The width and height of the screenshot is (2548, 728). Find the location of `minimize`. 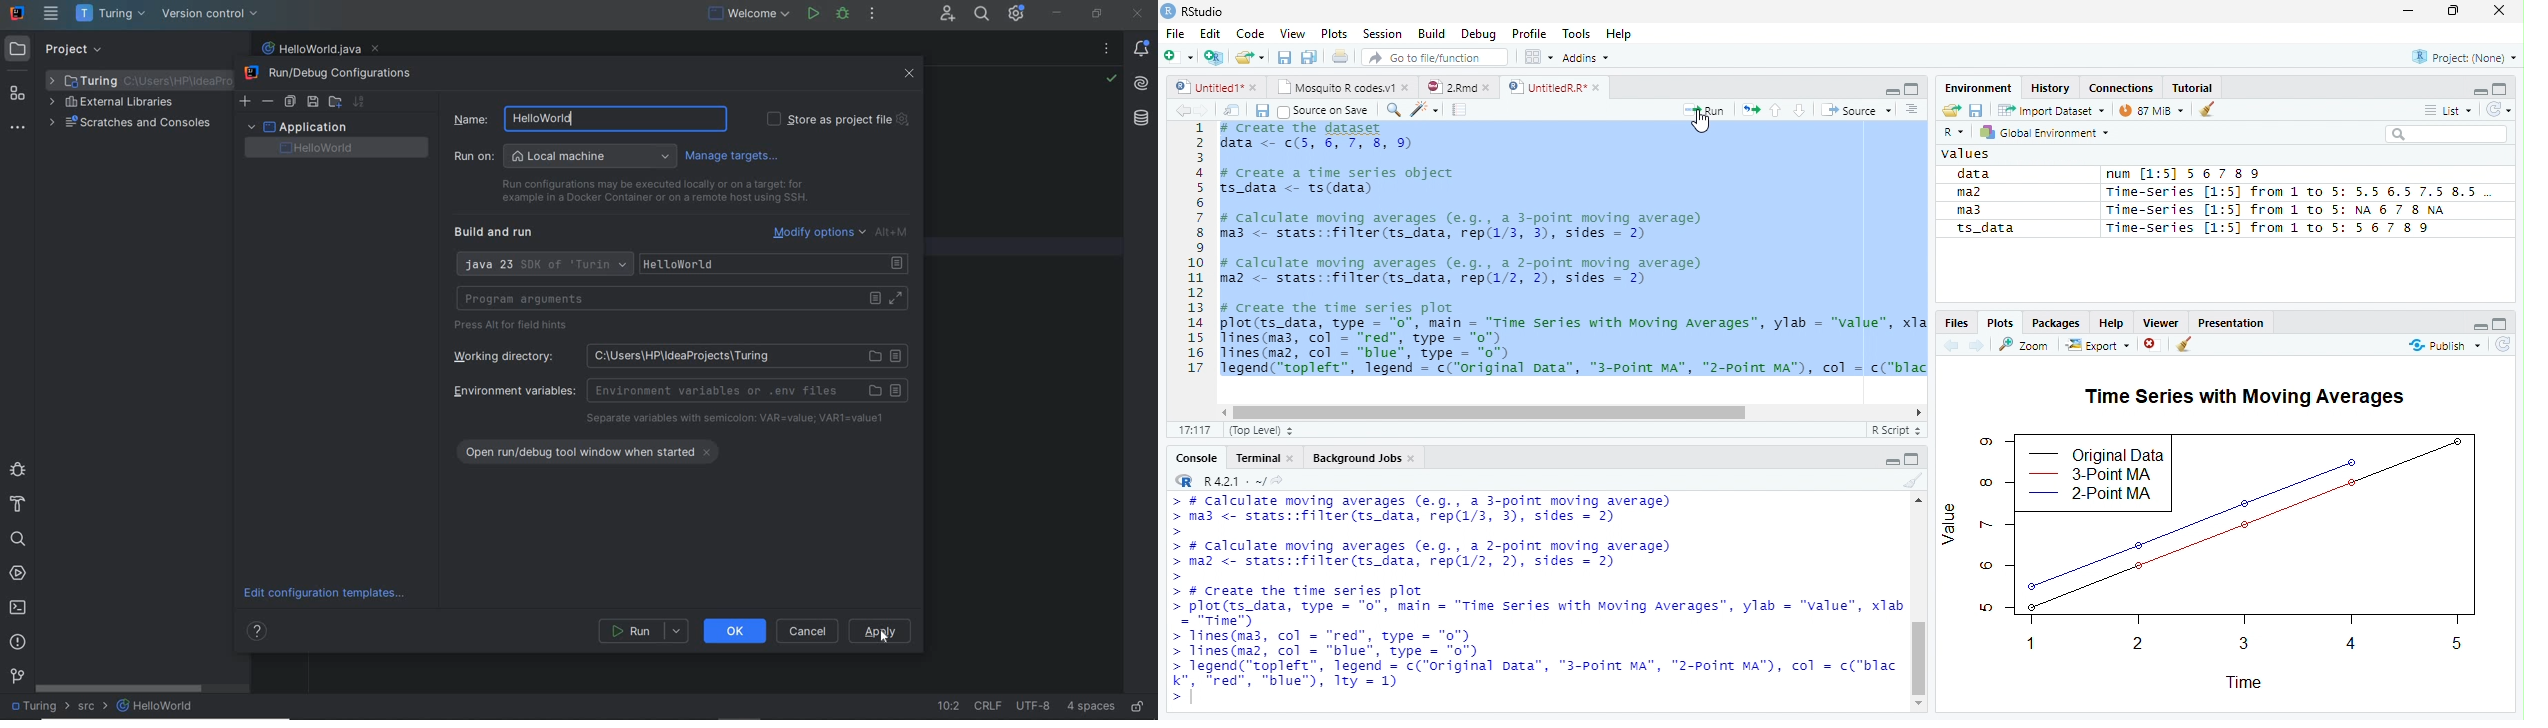

minimize is located at coordinates (2407, 12).